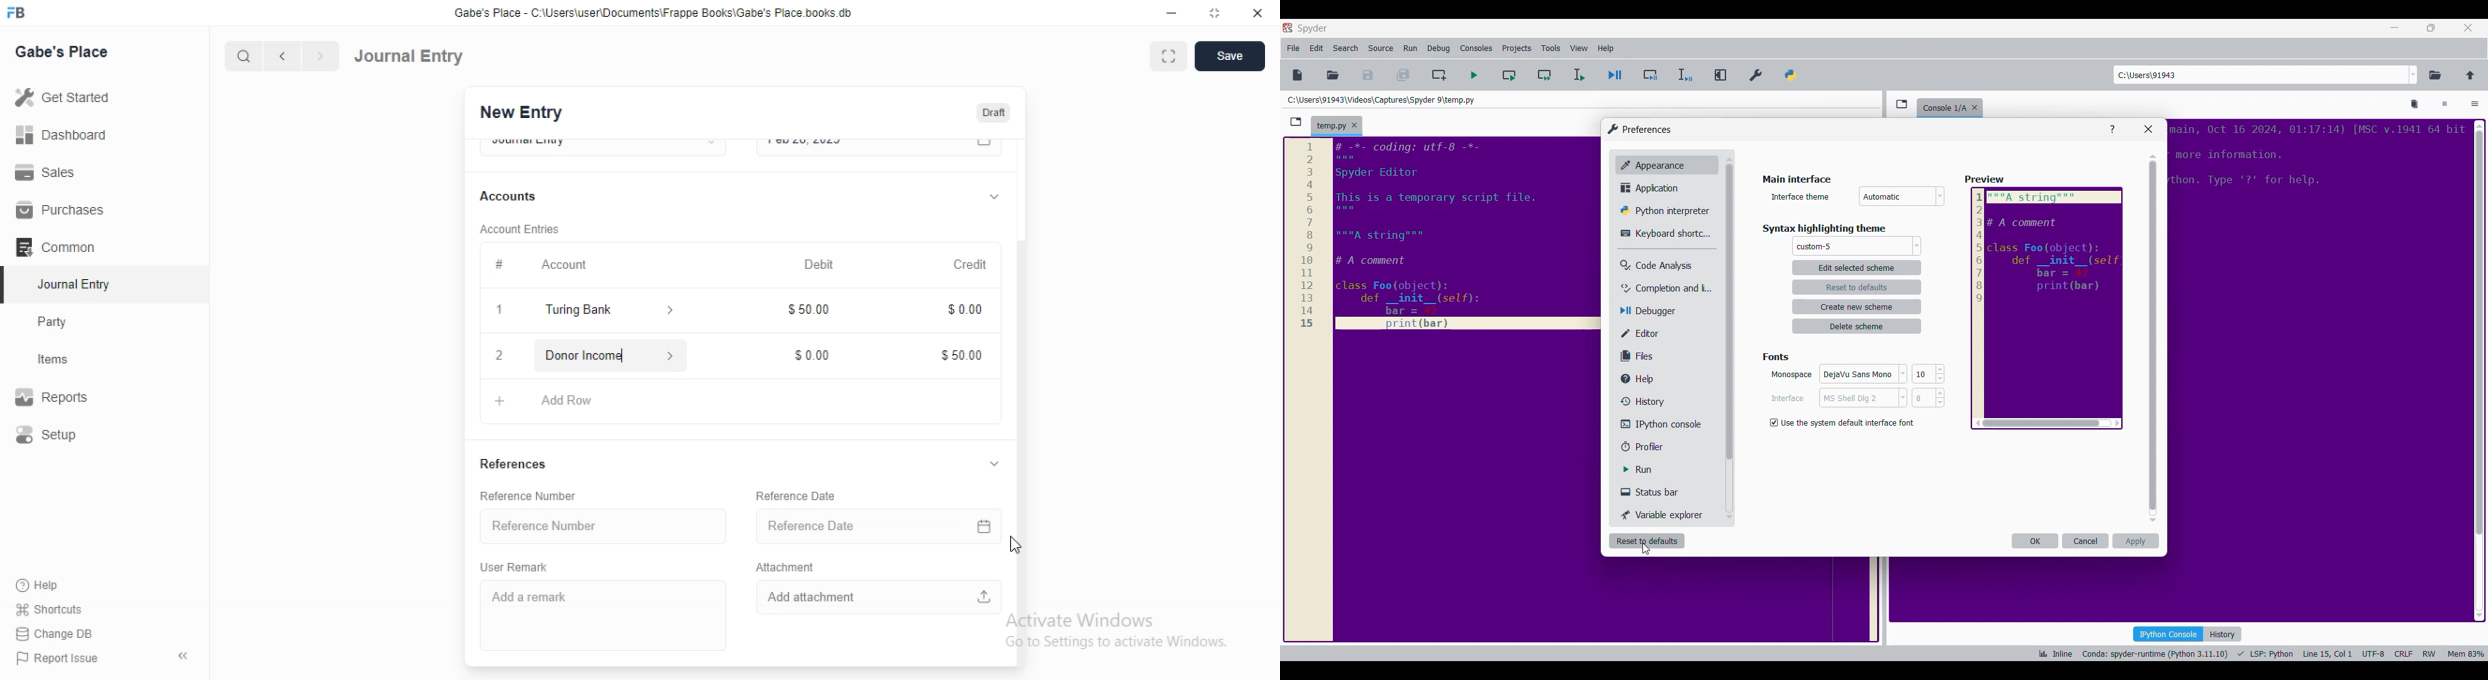 The width and height of the screenshot is (2492, 700). Describe the element at coordinates (2149, 129) in the screenshot. I see `Close` at that location.